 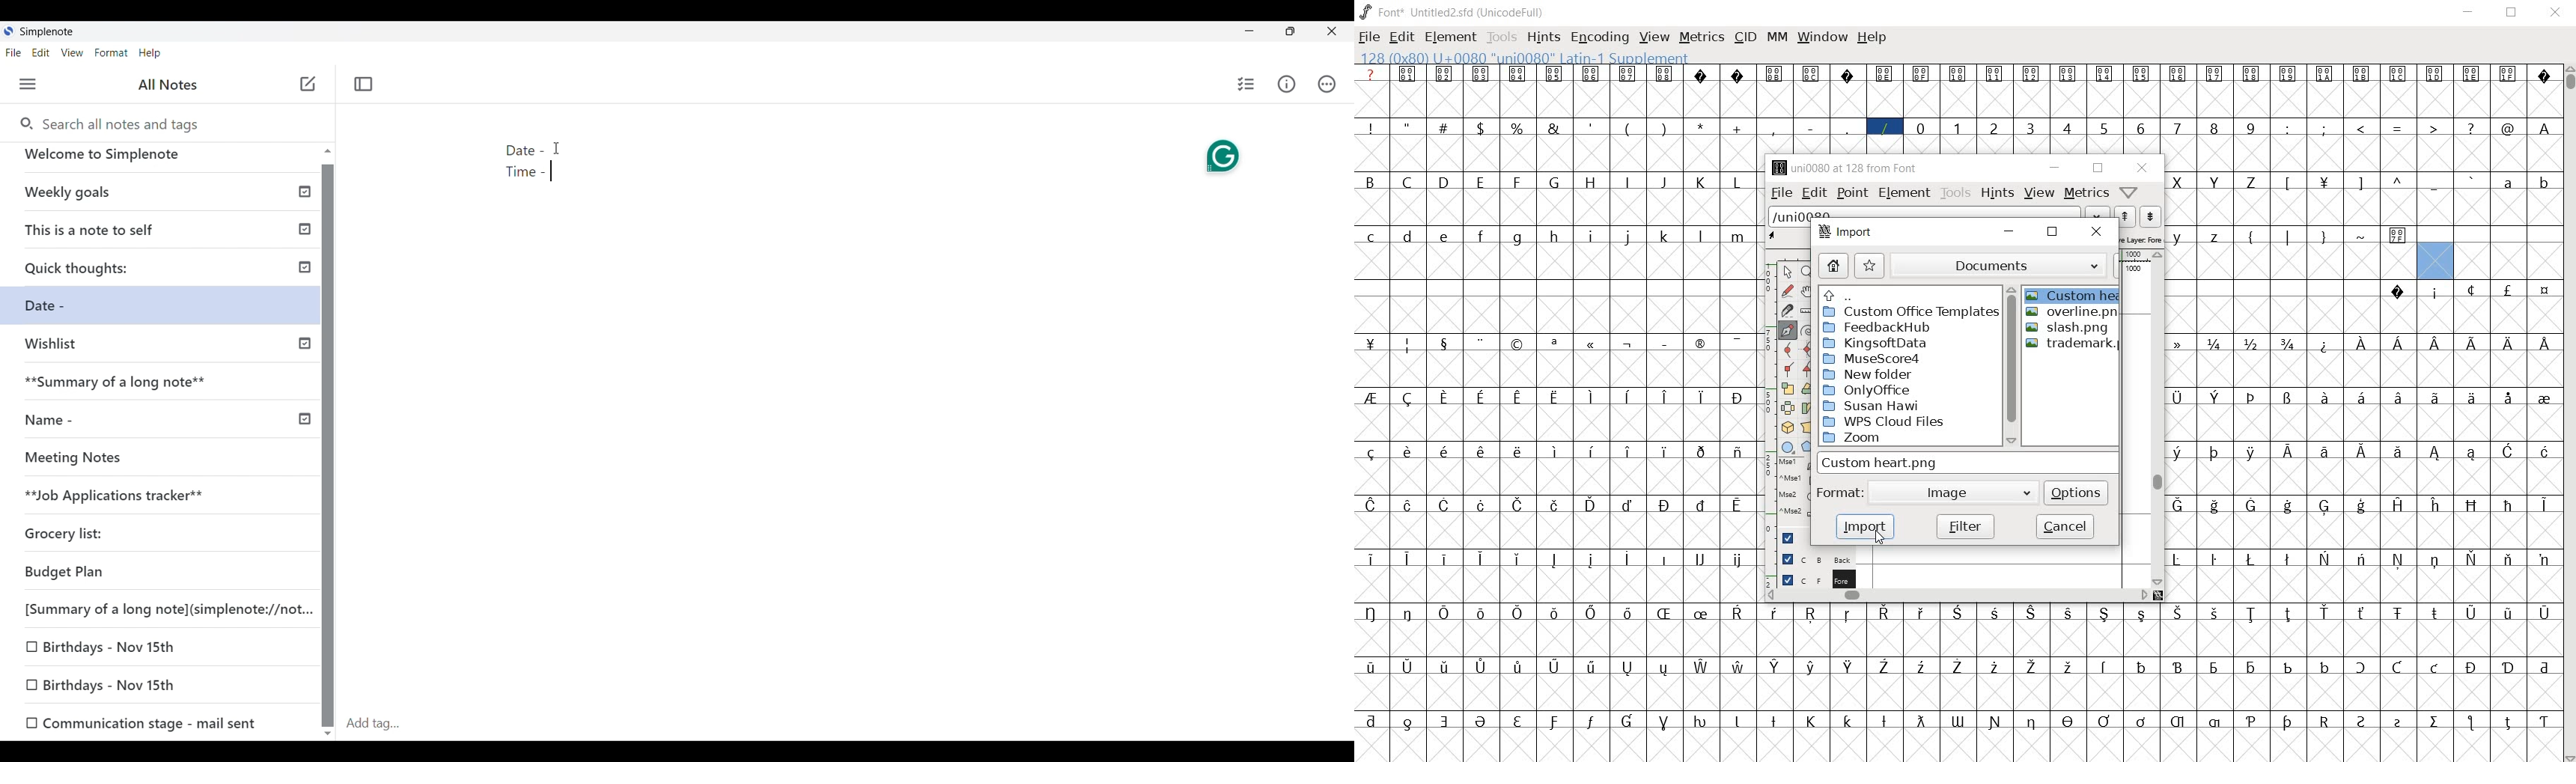 What do you see at coordinates (2006, 264) in the screenshot?
I see `documents` at bounding box center [2006, 264].